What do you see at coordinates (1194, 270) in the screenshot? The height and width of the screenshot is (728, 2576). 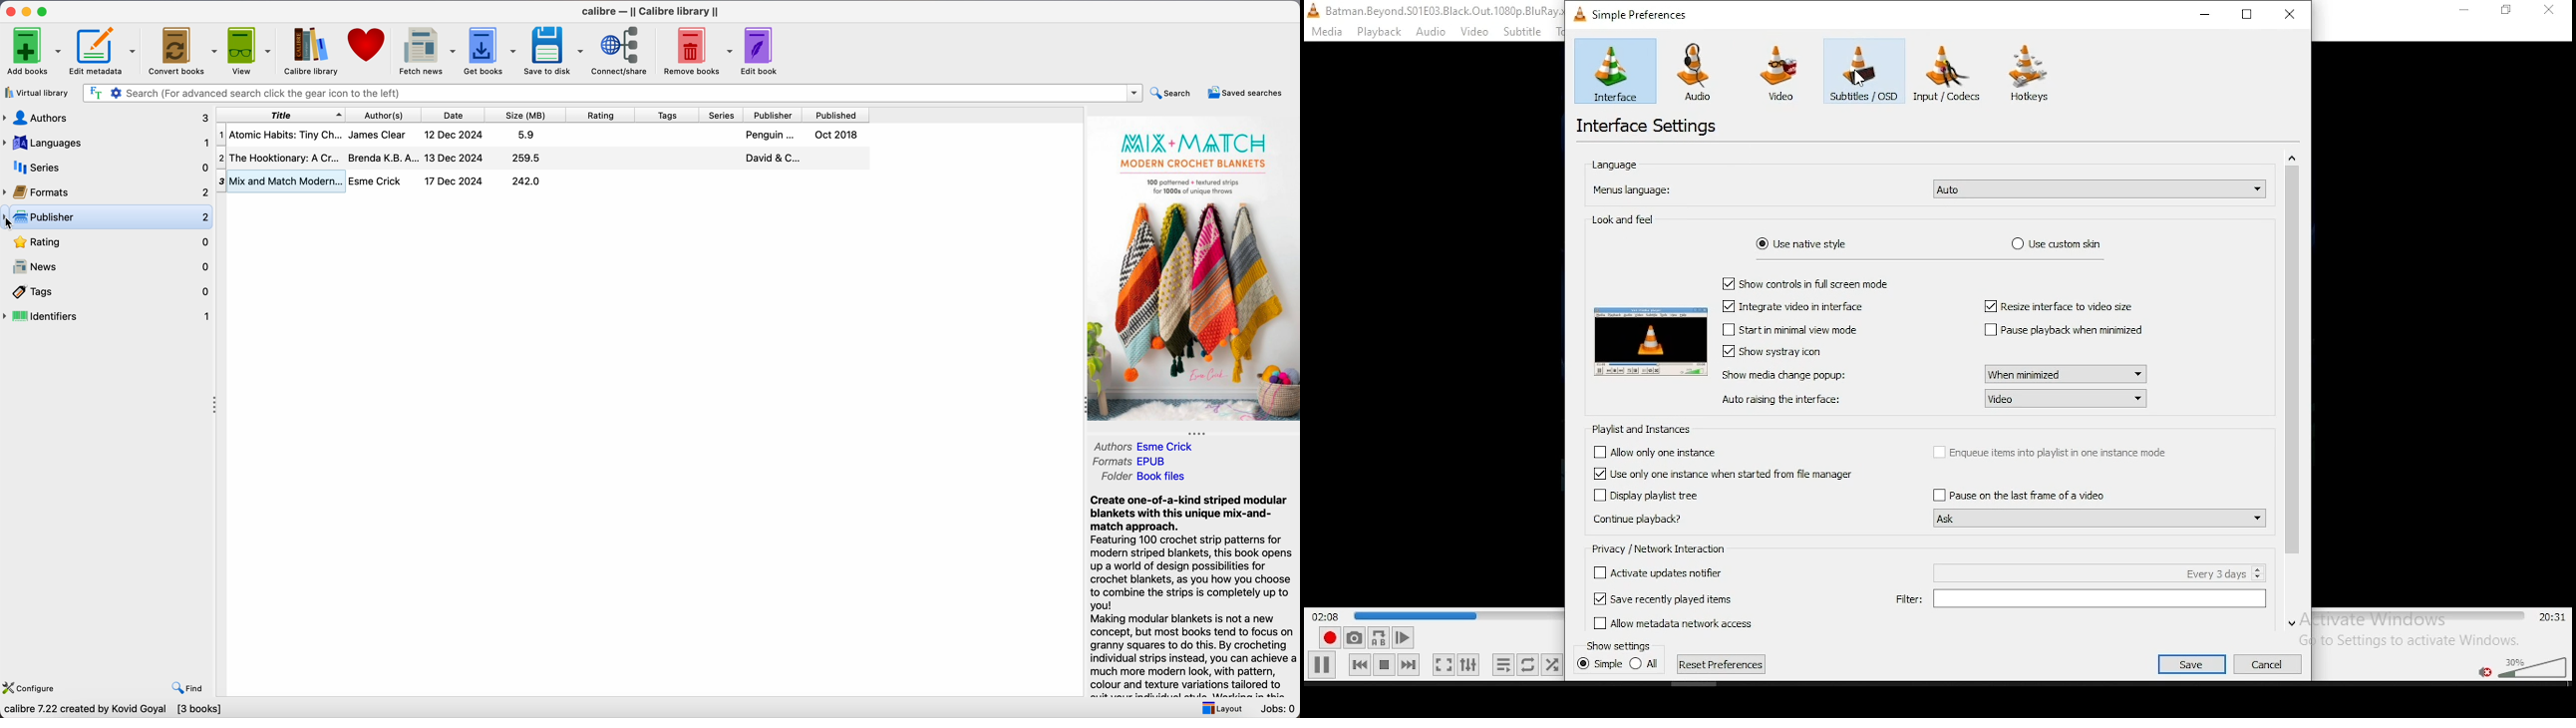 I see `book cover preview` at bounding box center [1194, 270].